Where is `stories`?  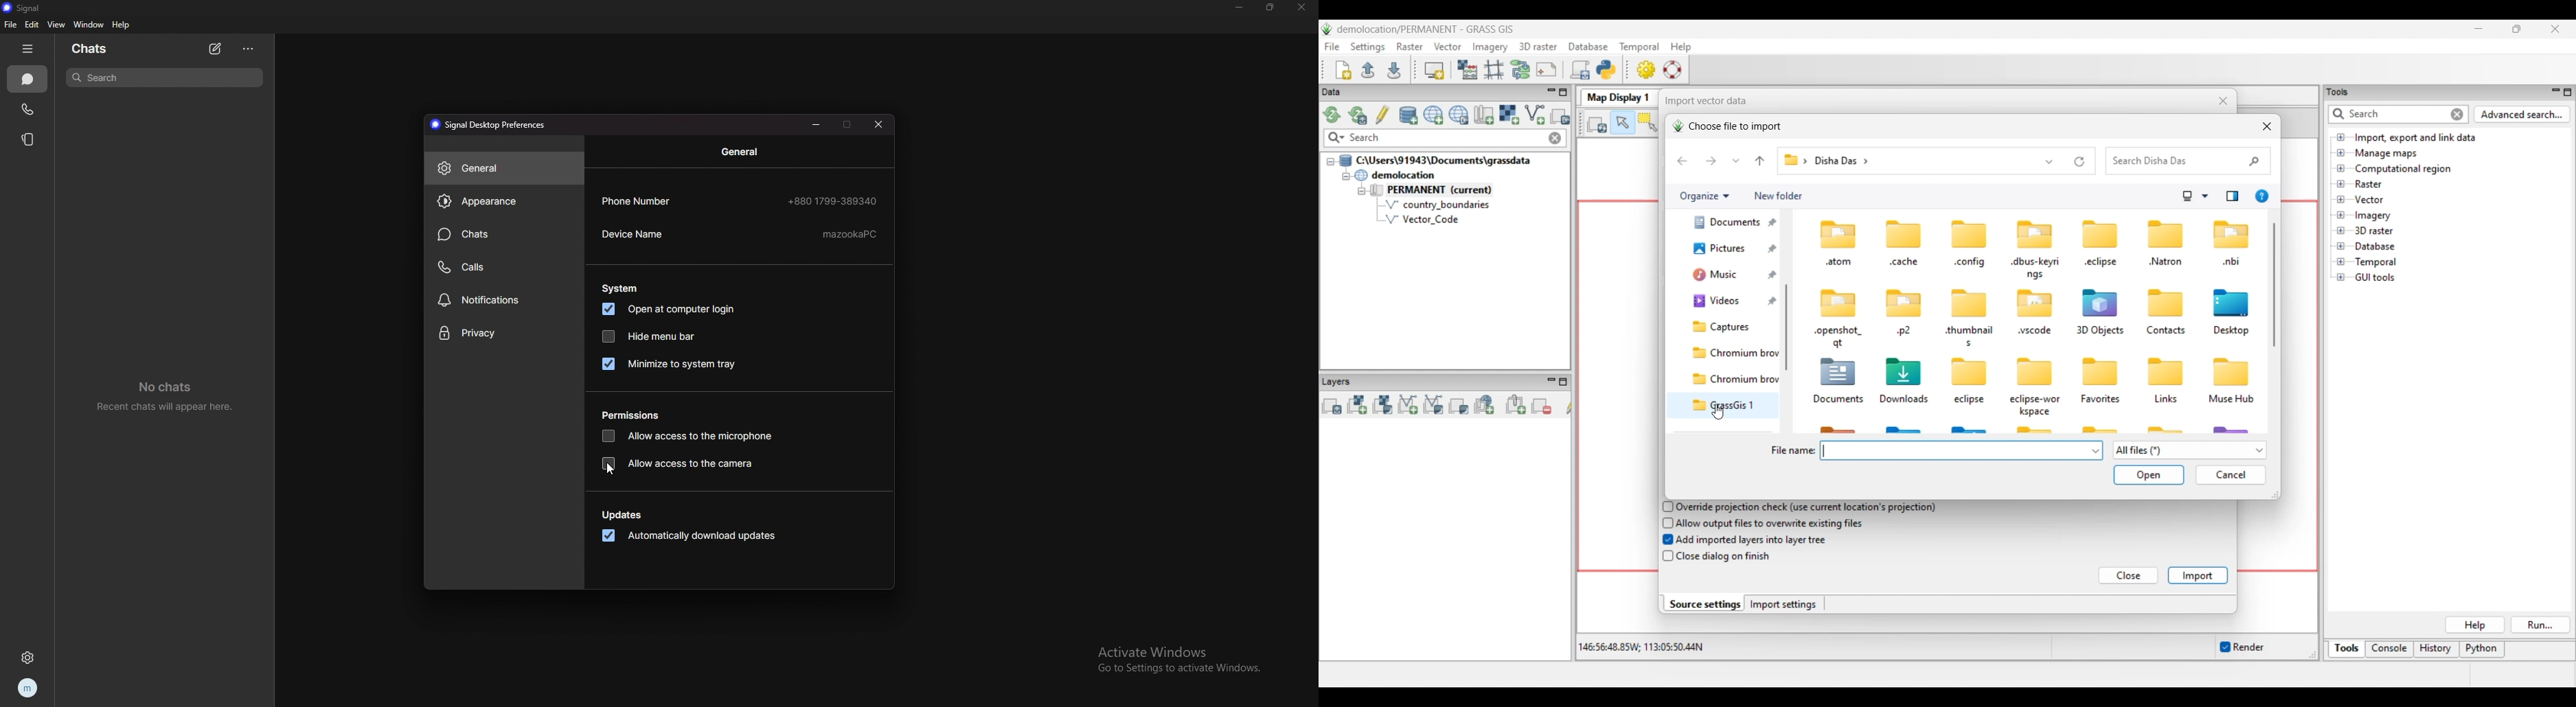
stories is located at coordinates (32, 139).